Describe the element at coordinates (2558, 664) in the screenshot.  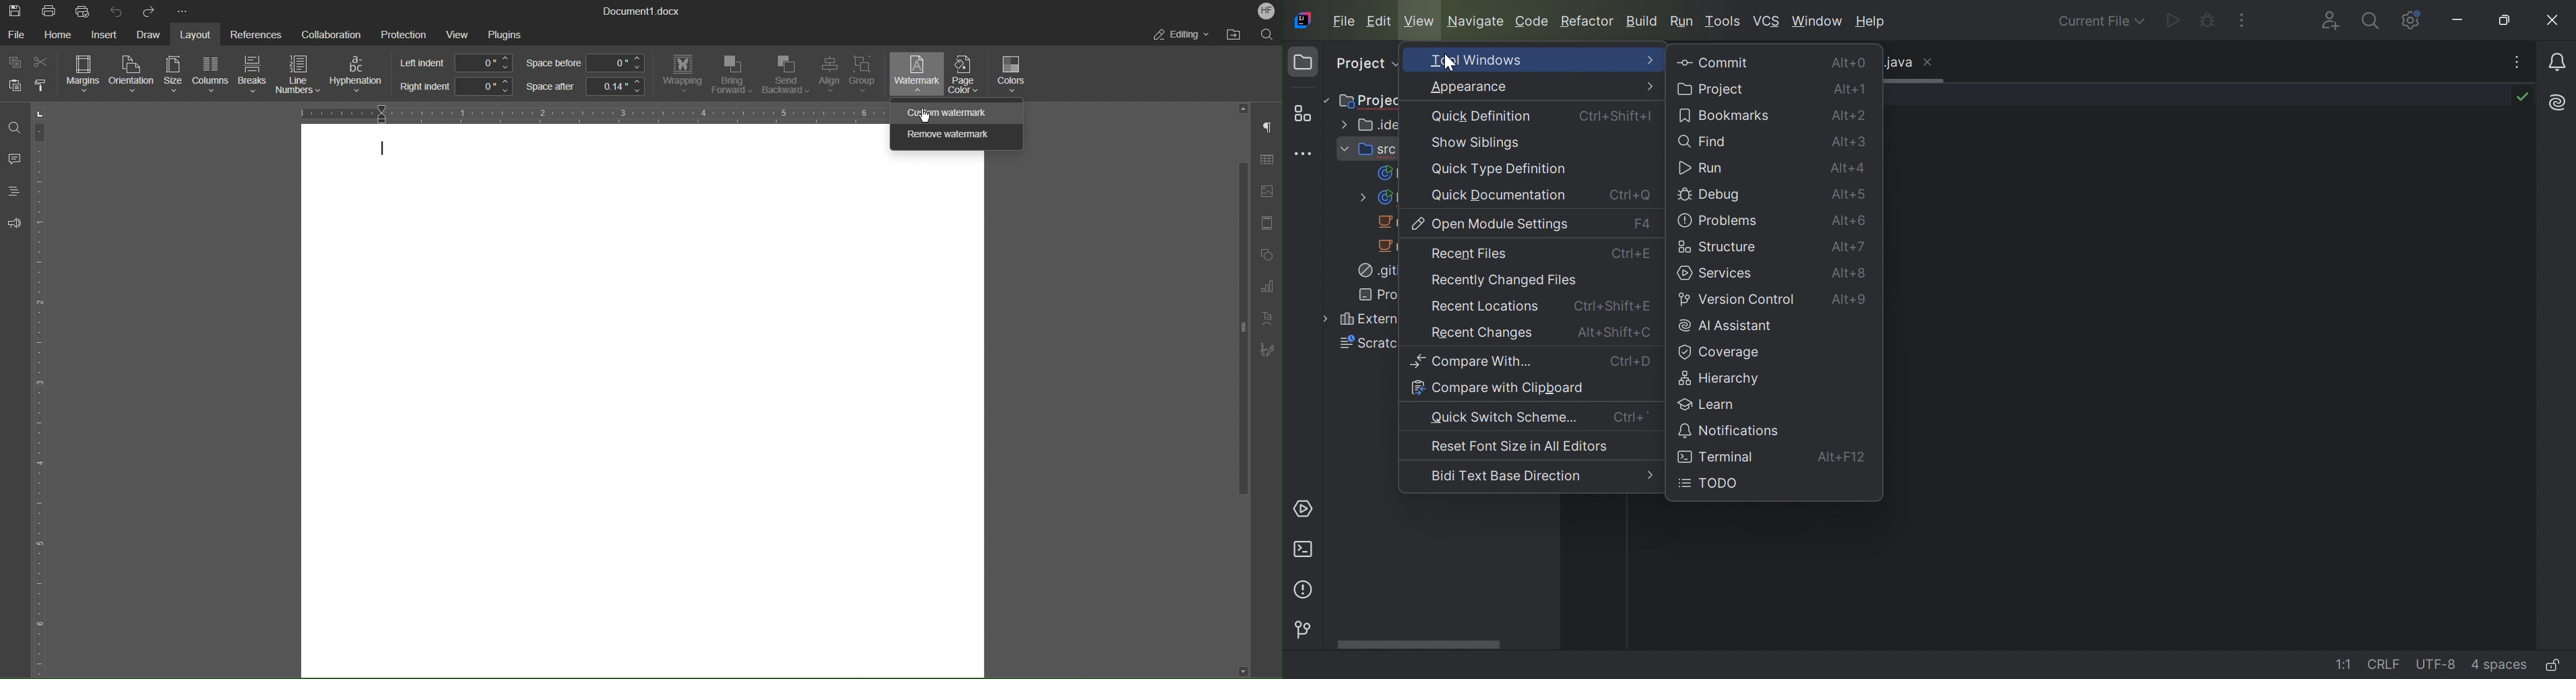
I see `Make file read-only` at that location.